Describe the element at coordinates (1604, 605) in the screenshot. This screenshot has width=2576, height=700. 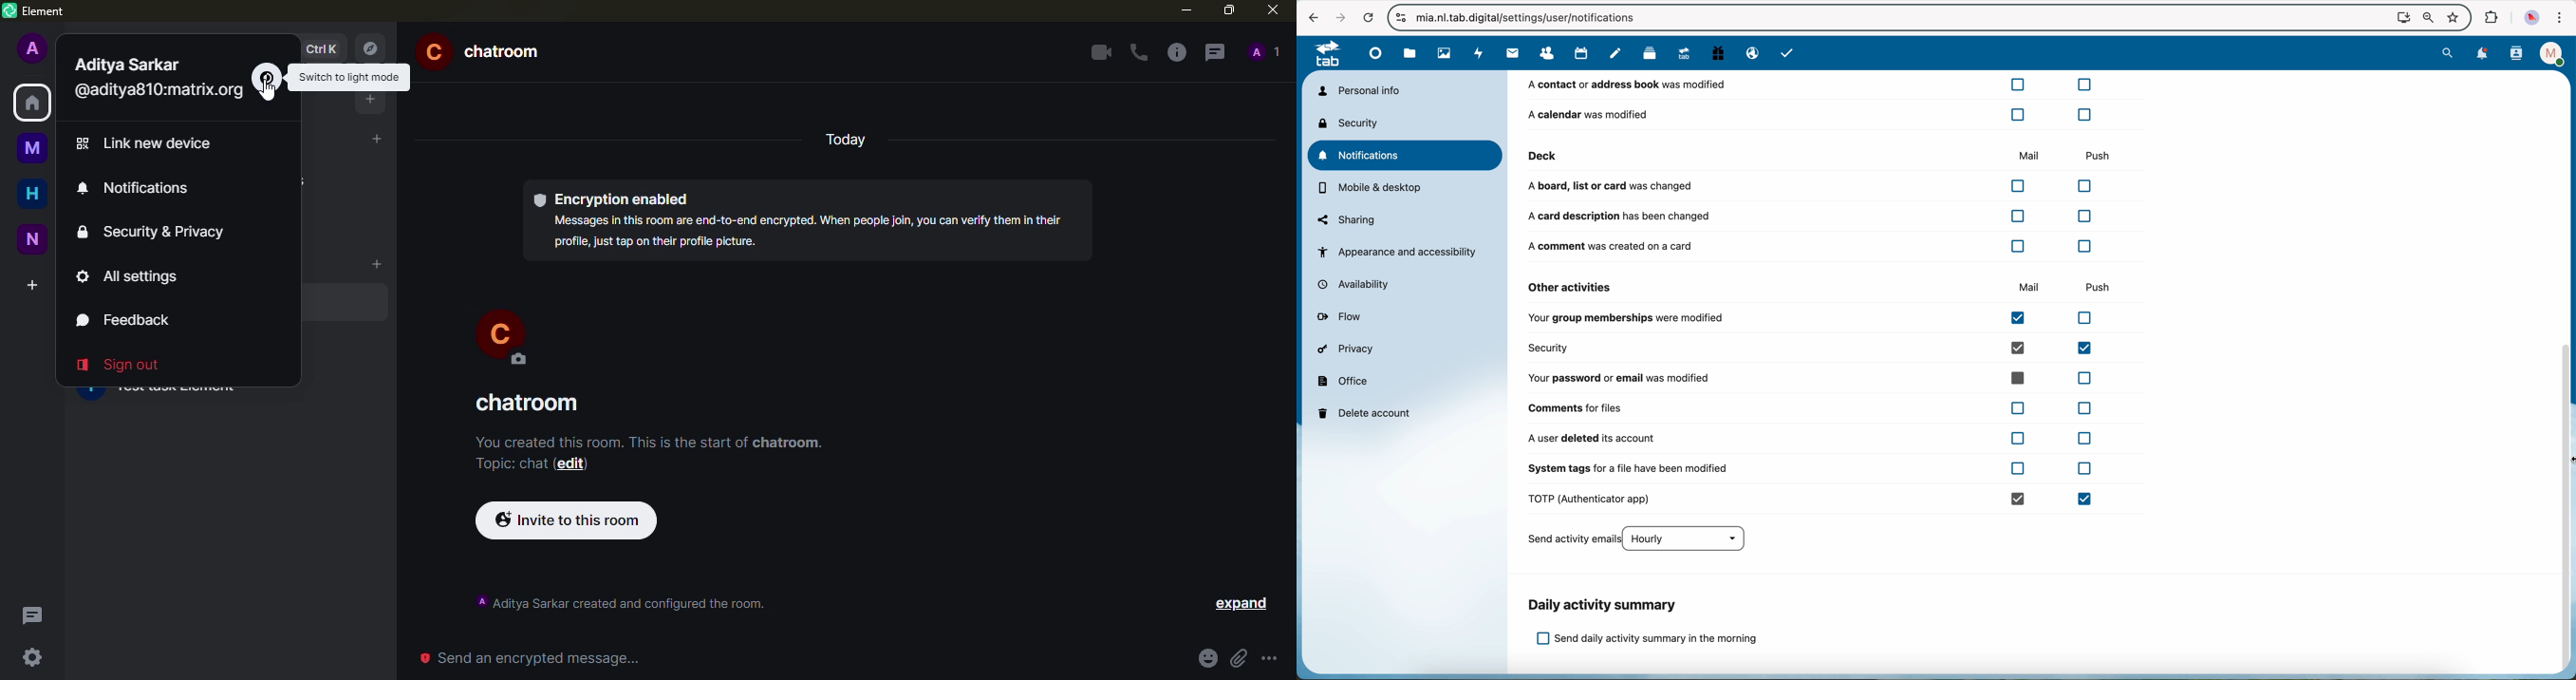
I see `daily activity summary` at that location.